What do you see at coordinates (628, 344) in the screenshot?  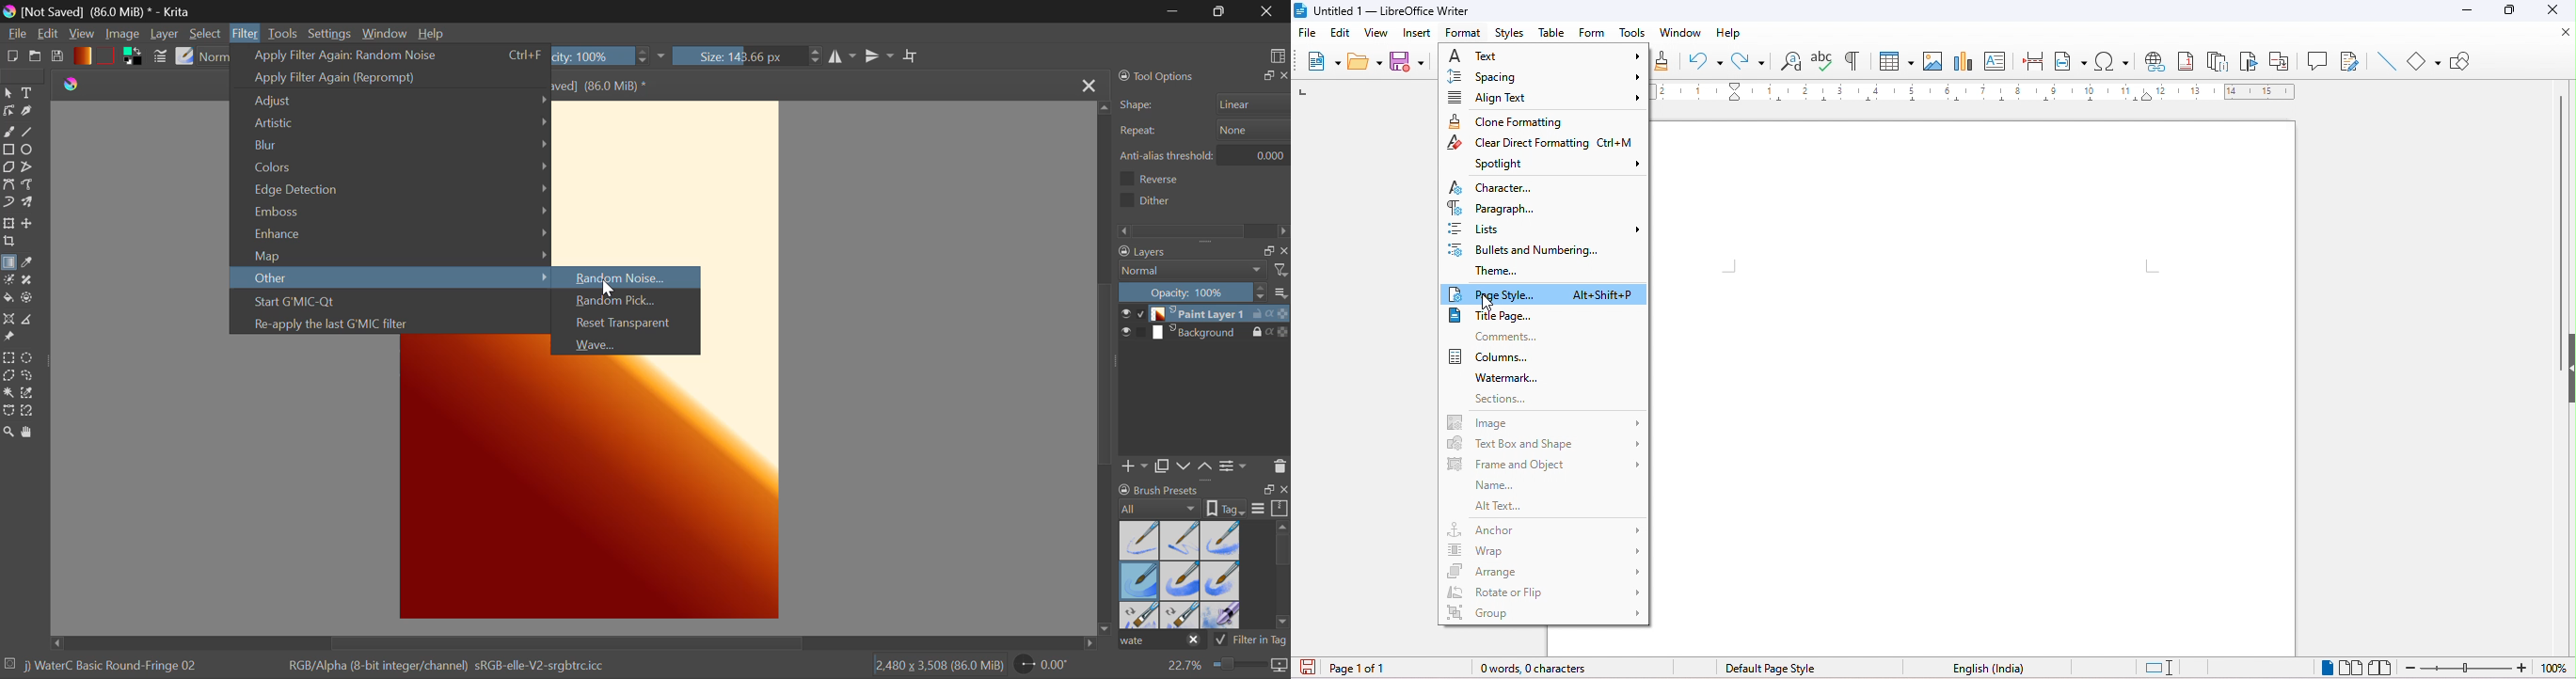 I see `Wave` at bounding box center [628, 344].